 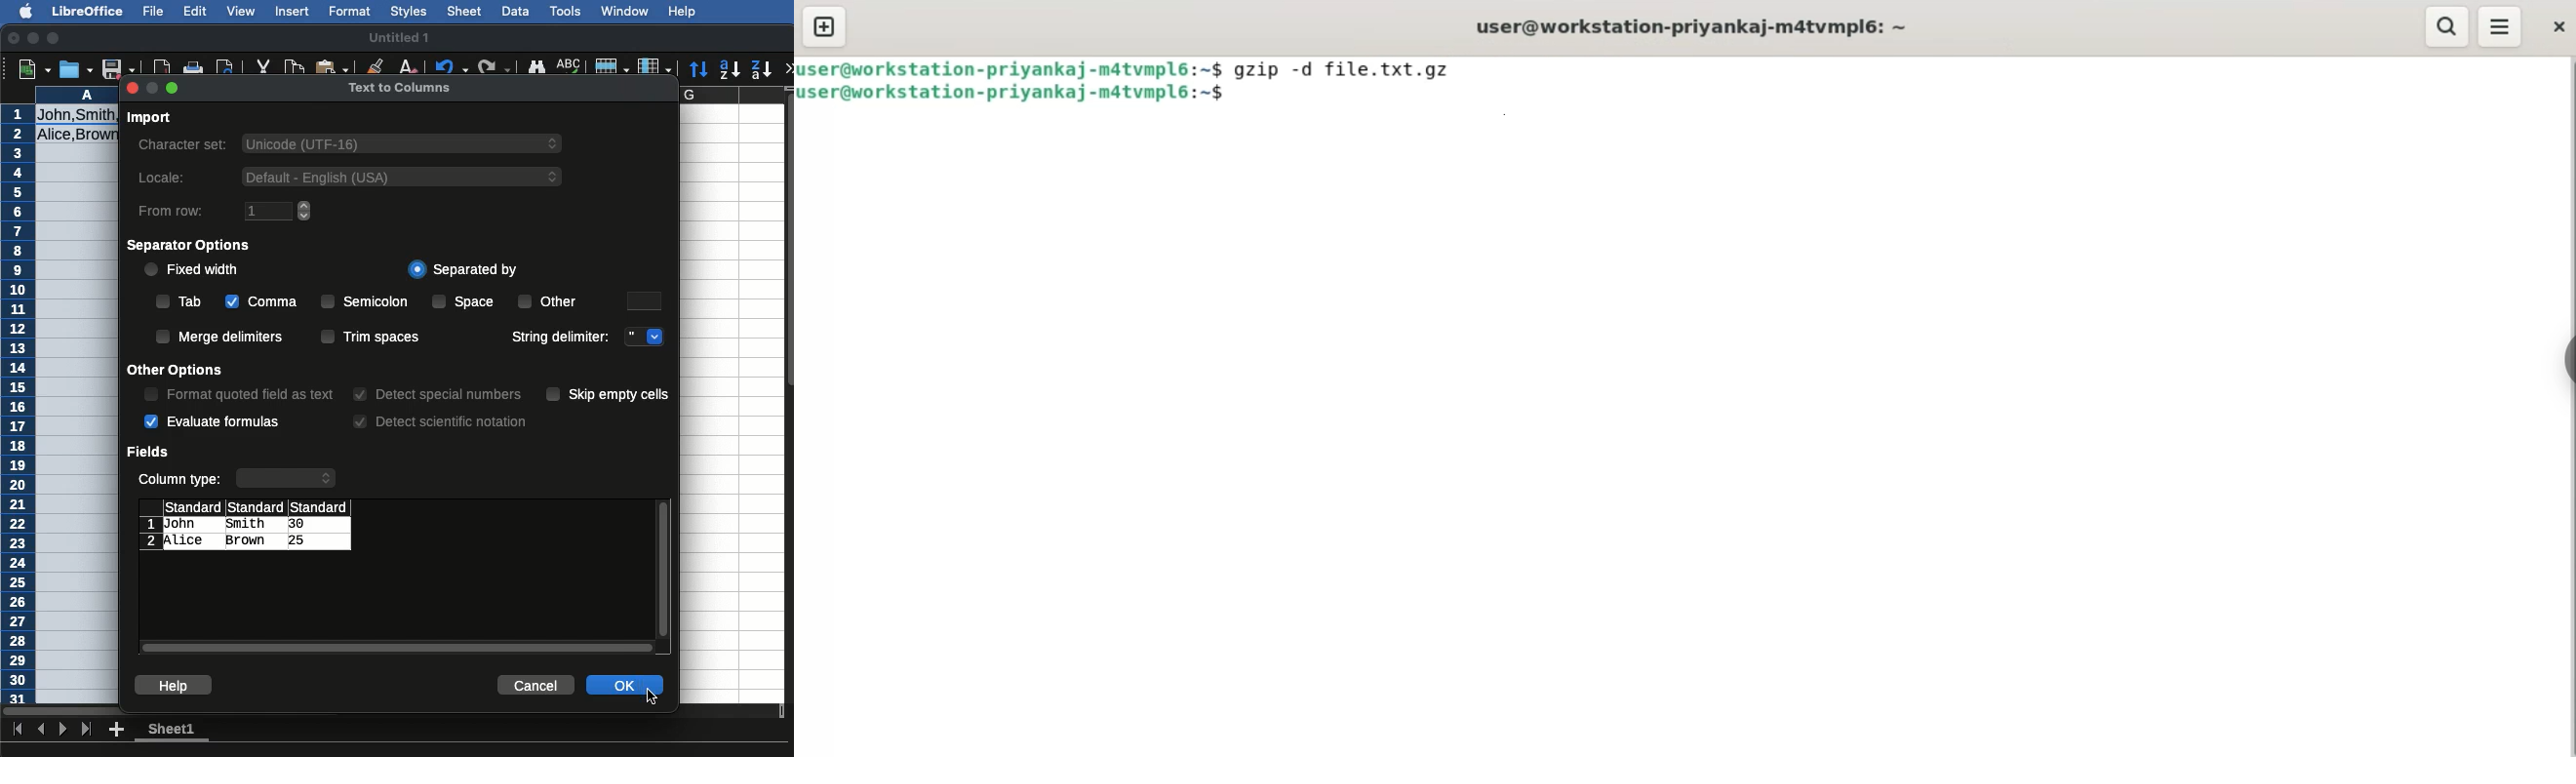 What do you see at coordinates (351, 146) in the screenshot?
I see `Character set` at bounding box center [351, 146].